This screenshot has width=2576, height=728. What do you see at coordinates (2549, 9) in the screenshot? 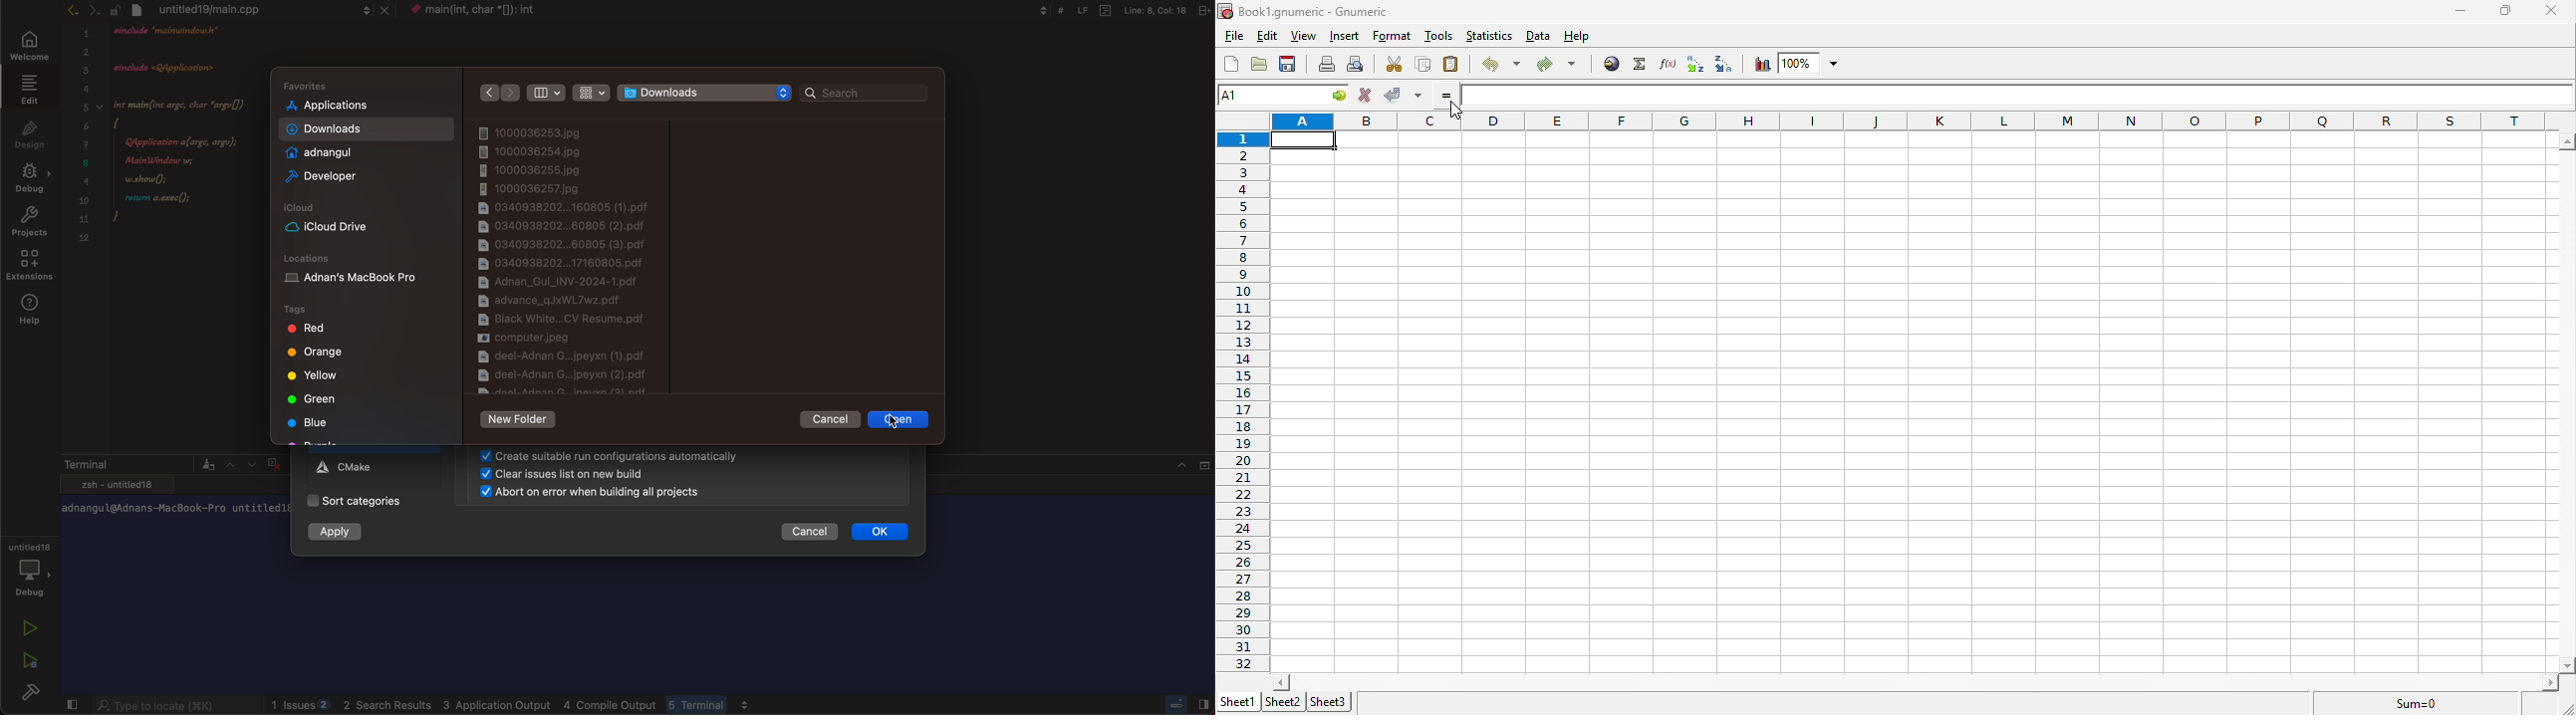
I see `close` at bounding box center [2549, 9].